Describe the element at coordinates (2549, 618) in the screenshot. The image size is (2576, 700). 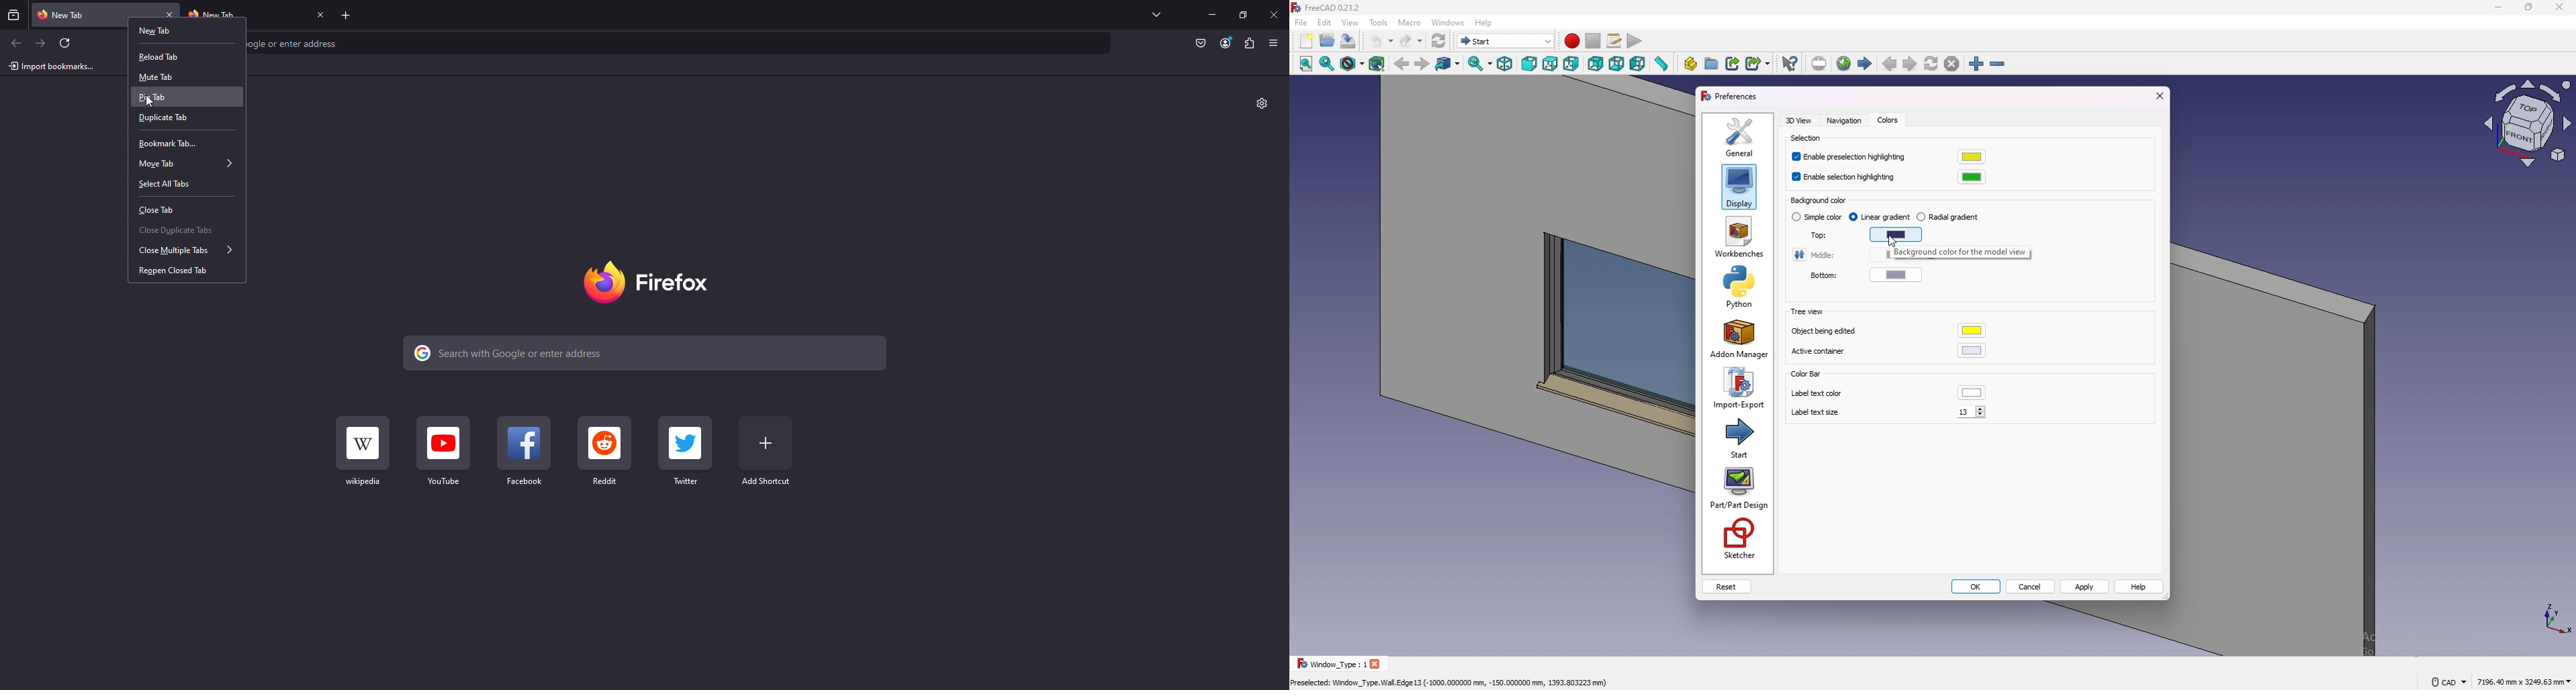
I see `tourus` at that location.